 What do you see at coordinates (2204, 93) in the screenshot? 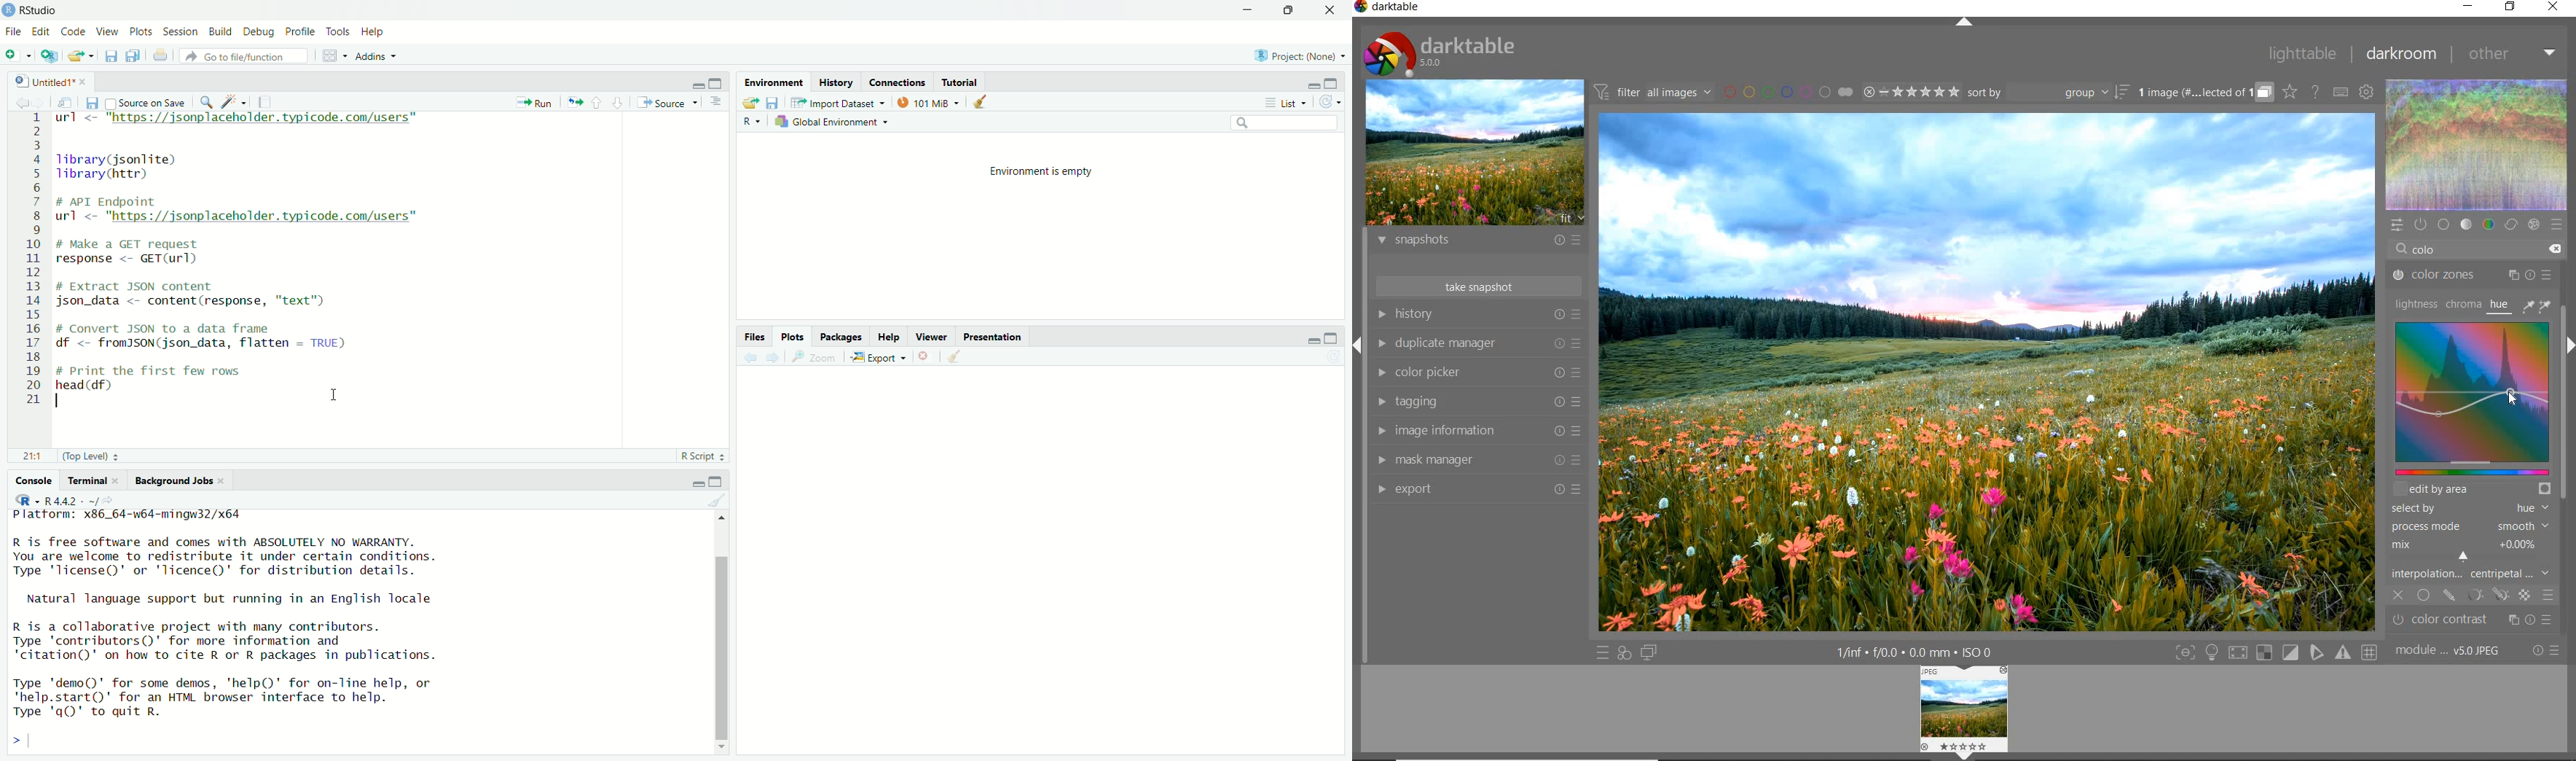
I see `grouped images` at bounding box center [2204, 93].